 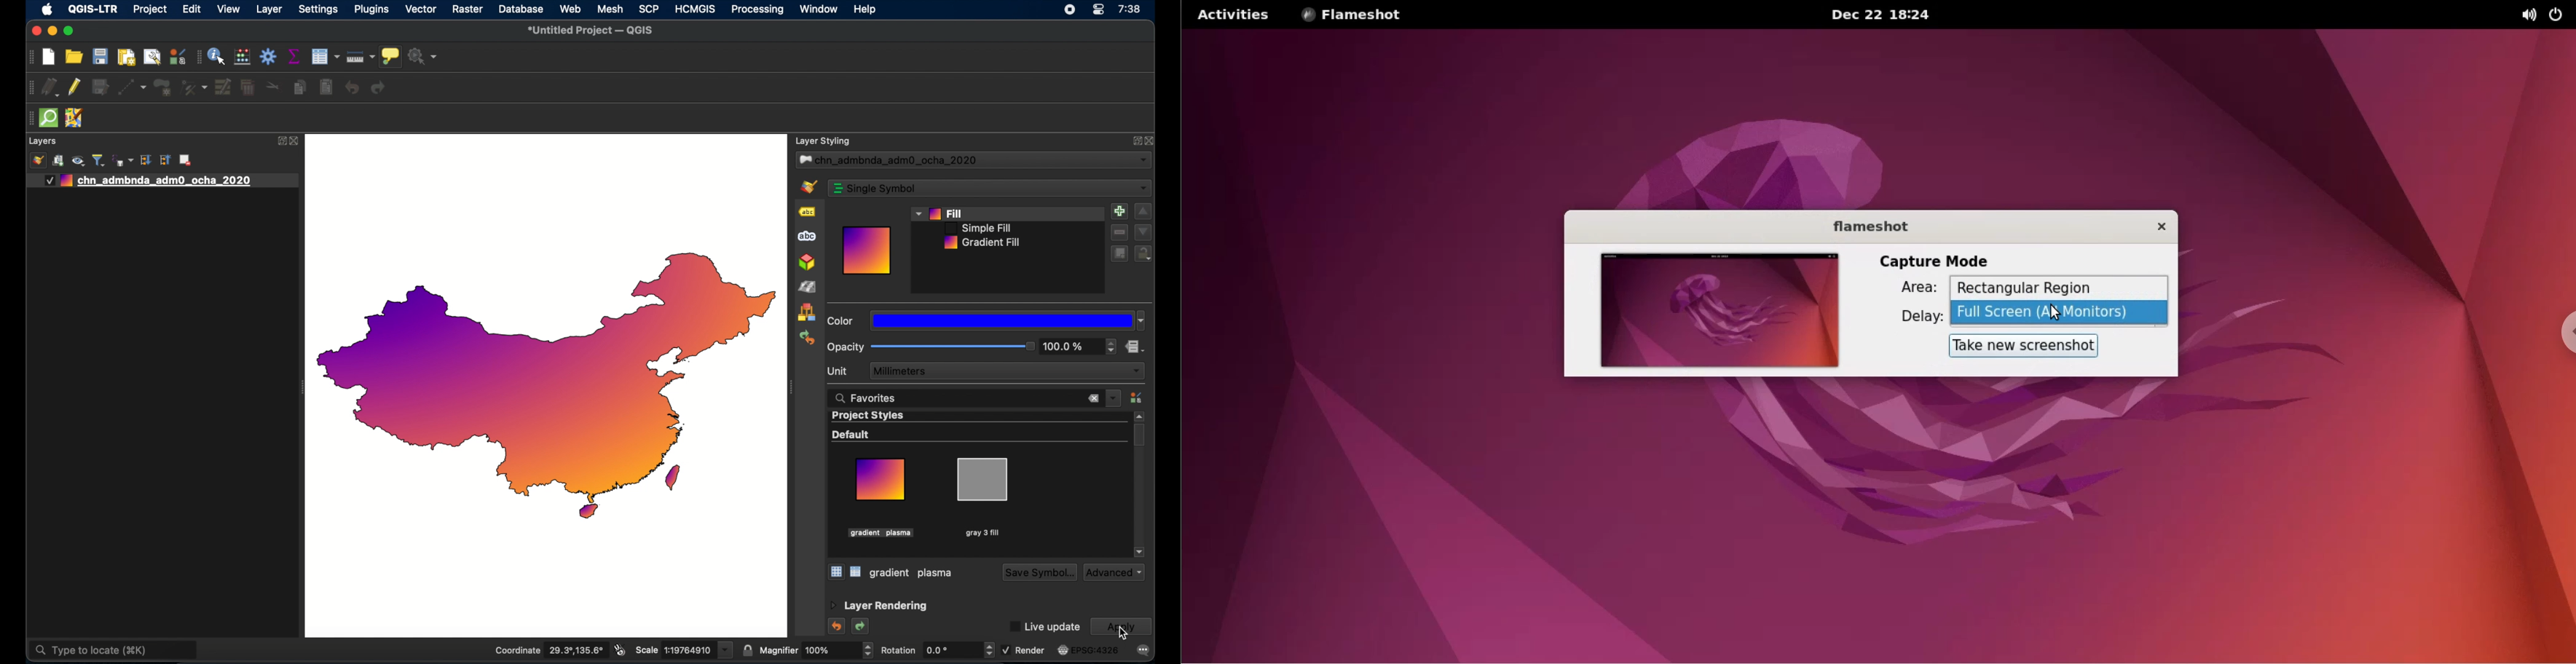 What do you see at coordinates (974, 160) in the screenshot?
I see `layer dropdown` at bounding box center [974, 160].